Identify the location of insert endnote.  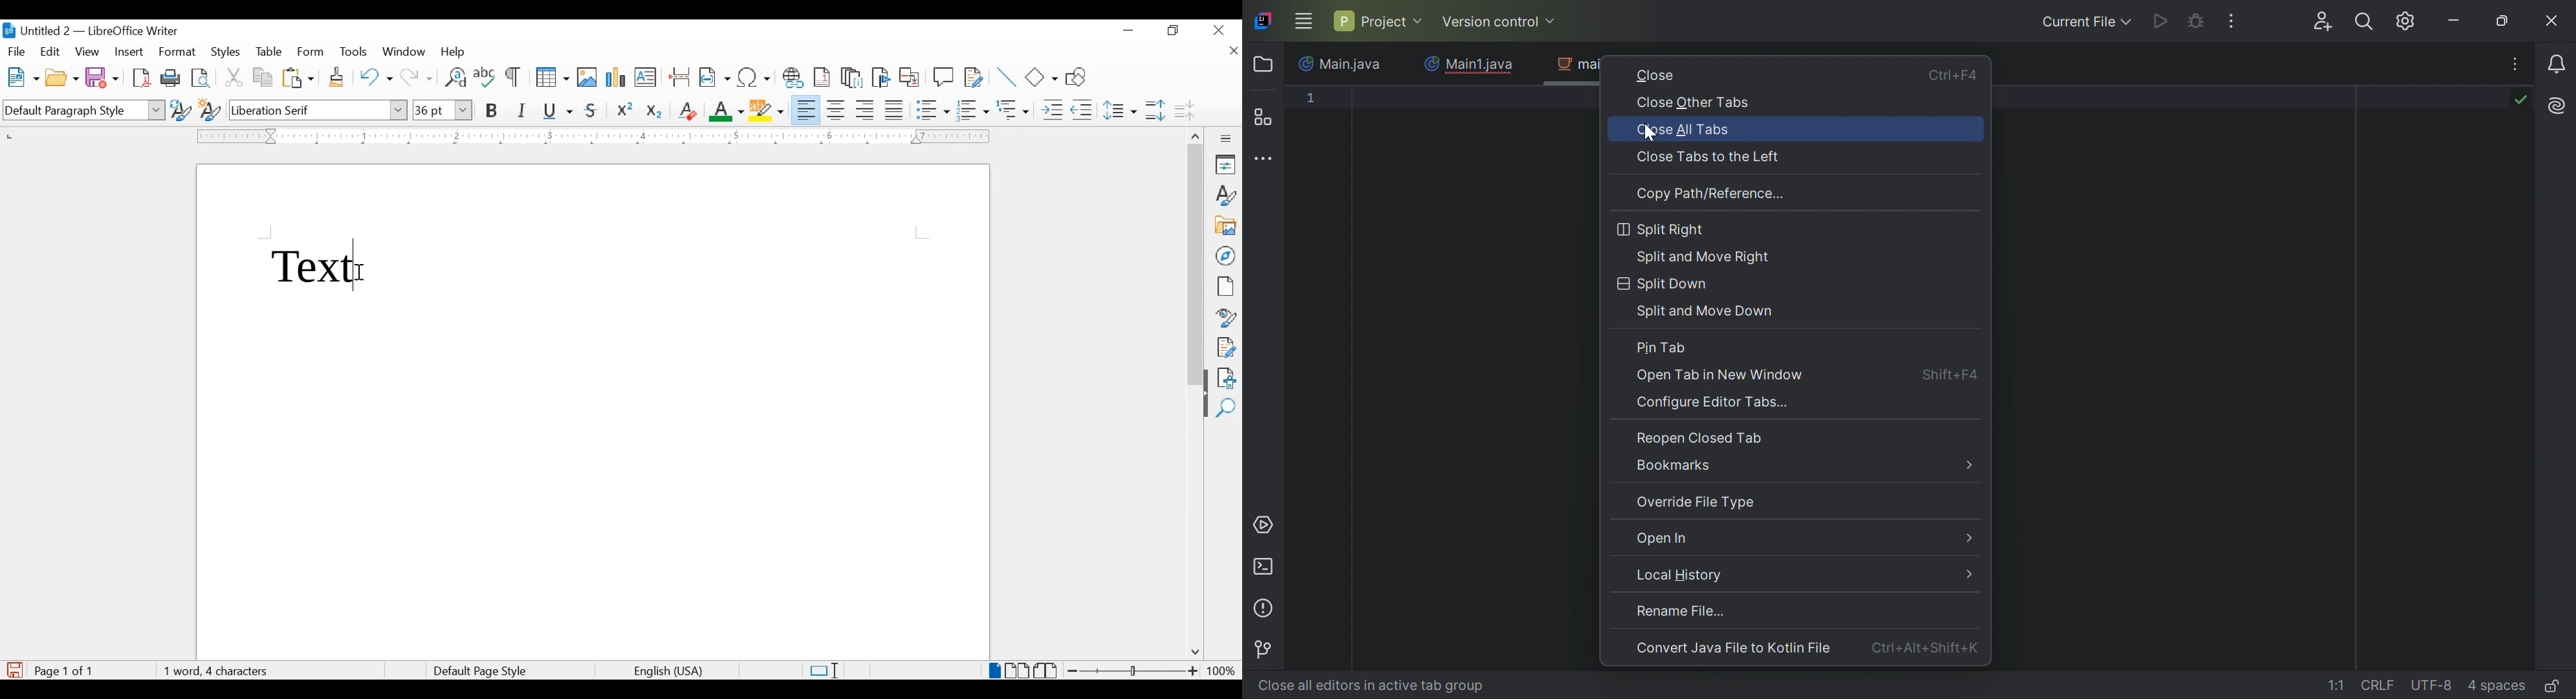
(852, 78).